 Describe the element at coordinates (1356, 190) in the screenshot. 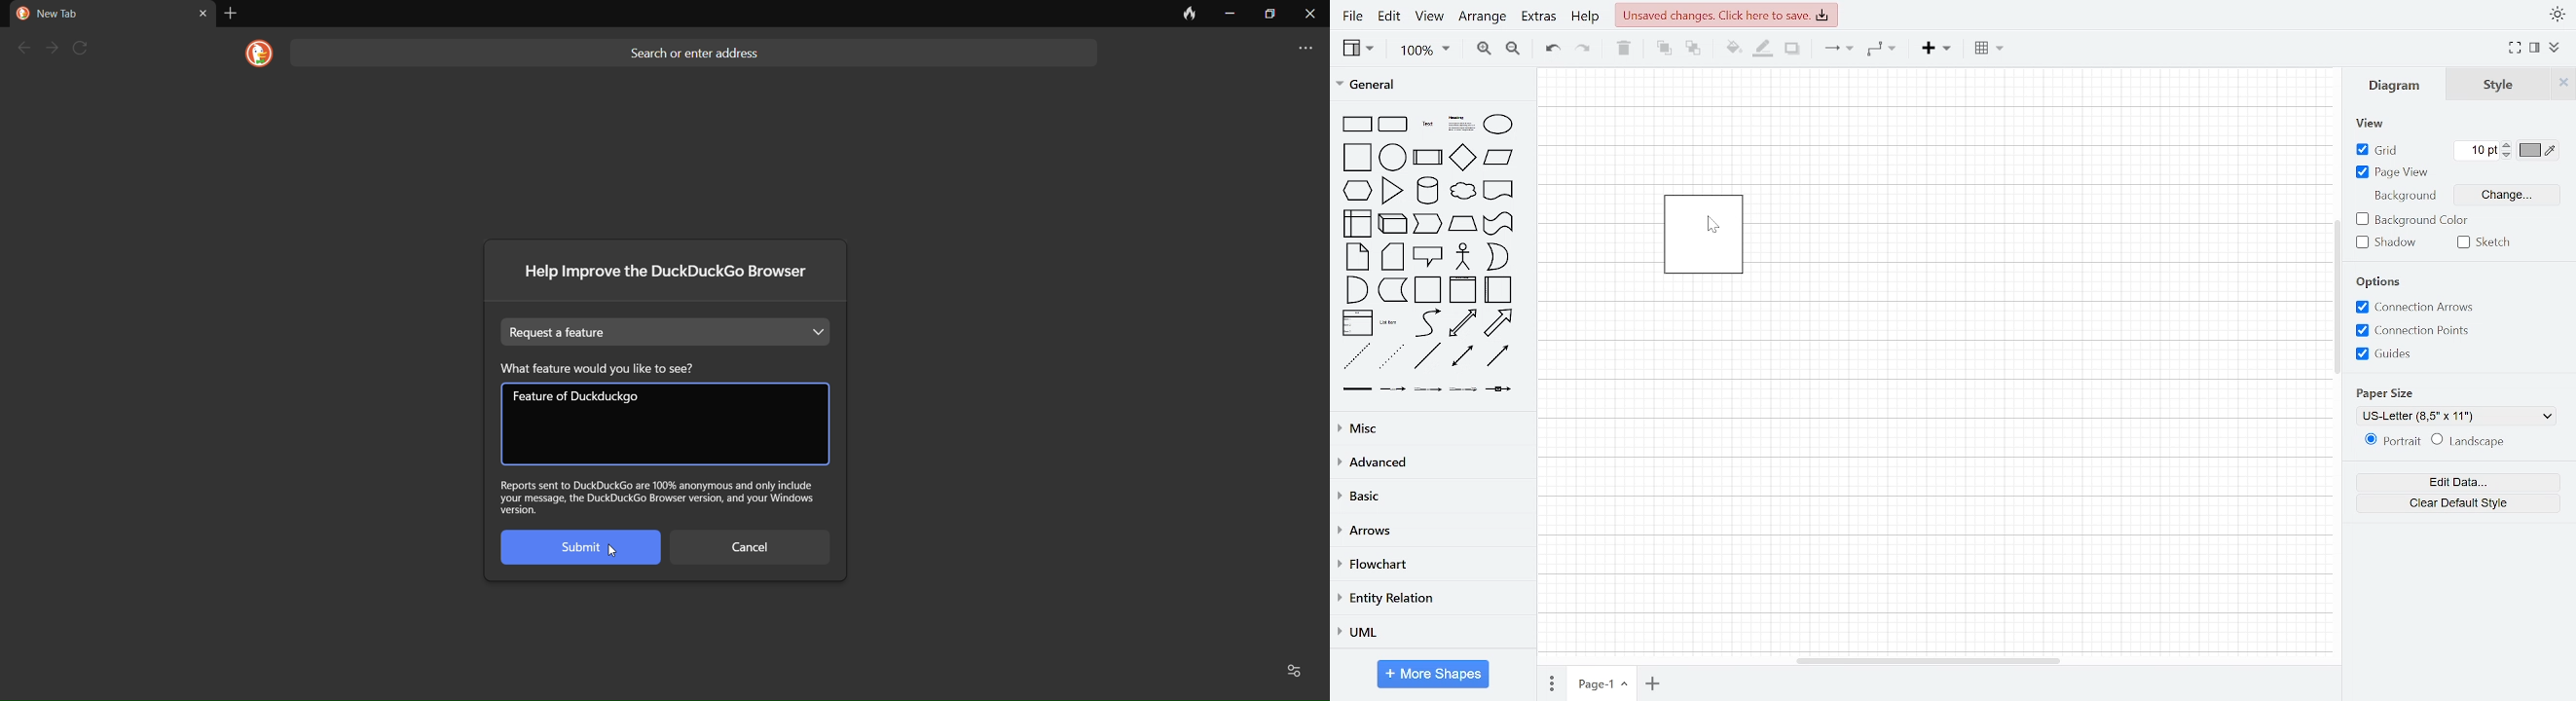

I see `hexagon` at that location.